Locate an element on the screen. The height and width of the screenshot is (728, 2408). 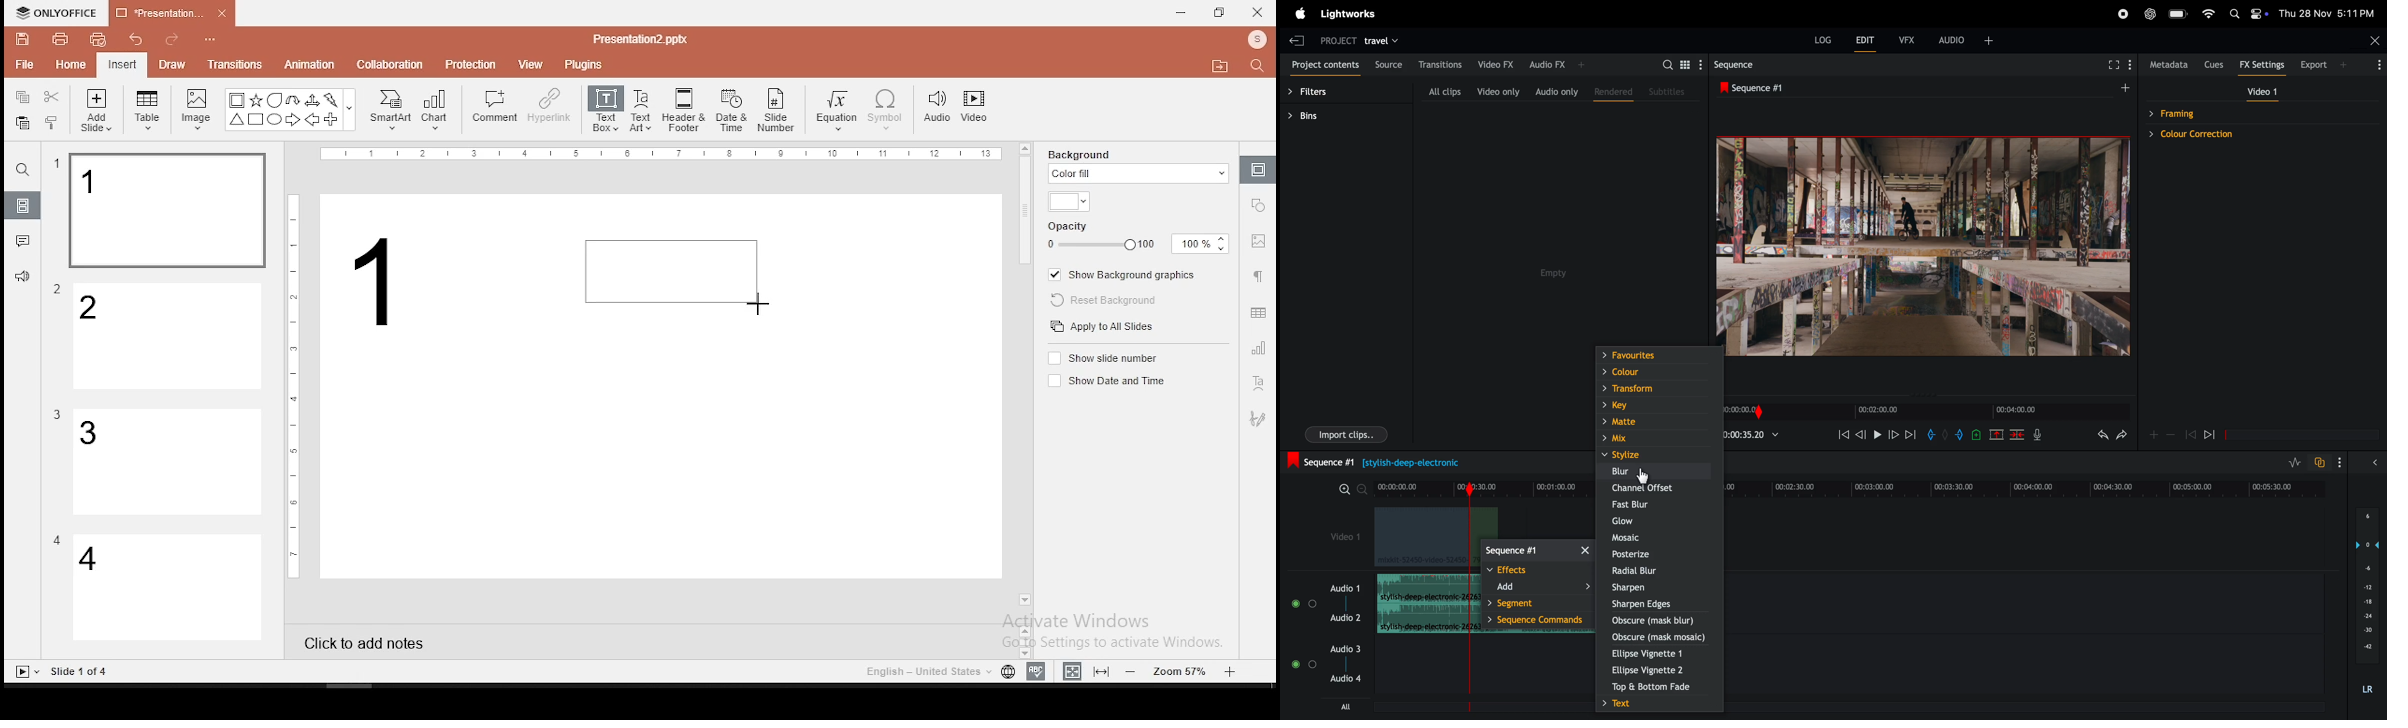
radial blur is located at coordinates (1658, 572).